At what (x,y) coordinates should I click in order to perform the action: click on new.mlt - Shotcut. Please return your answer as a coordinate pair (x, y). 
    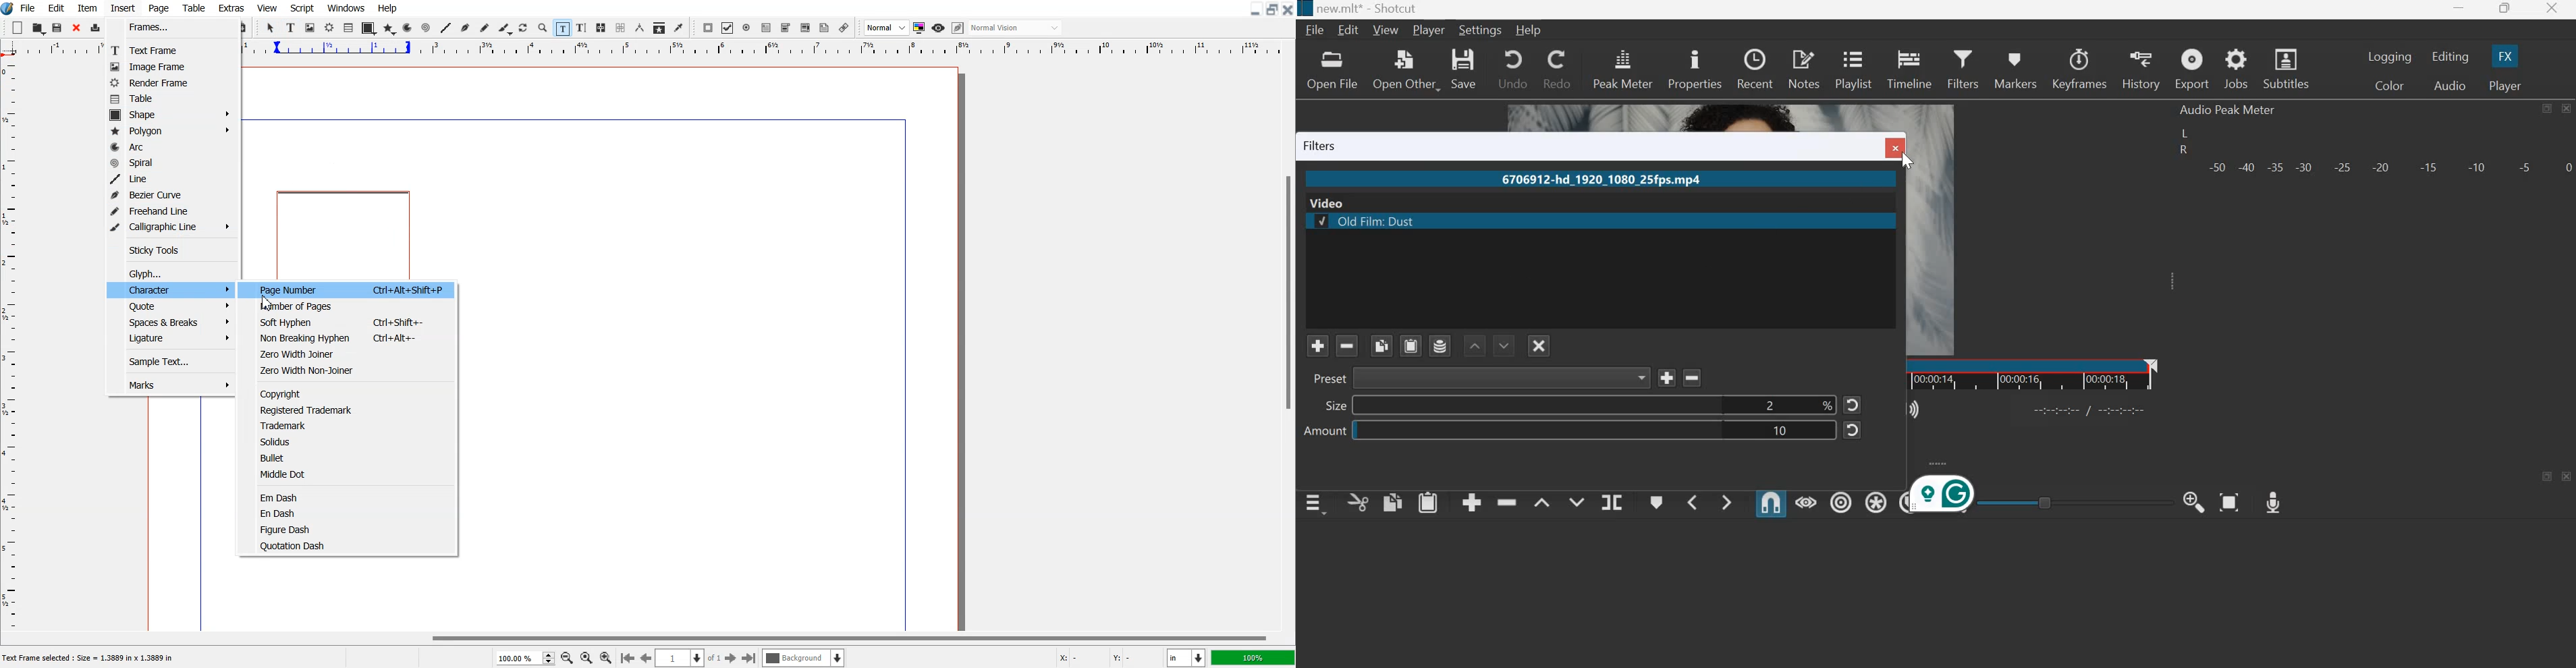
    Looking at the image, I should click on (1371, 9).